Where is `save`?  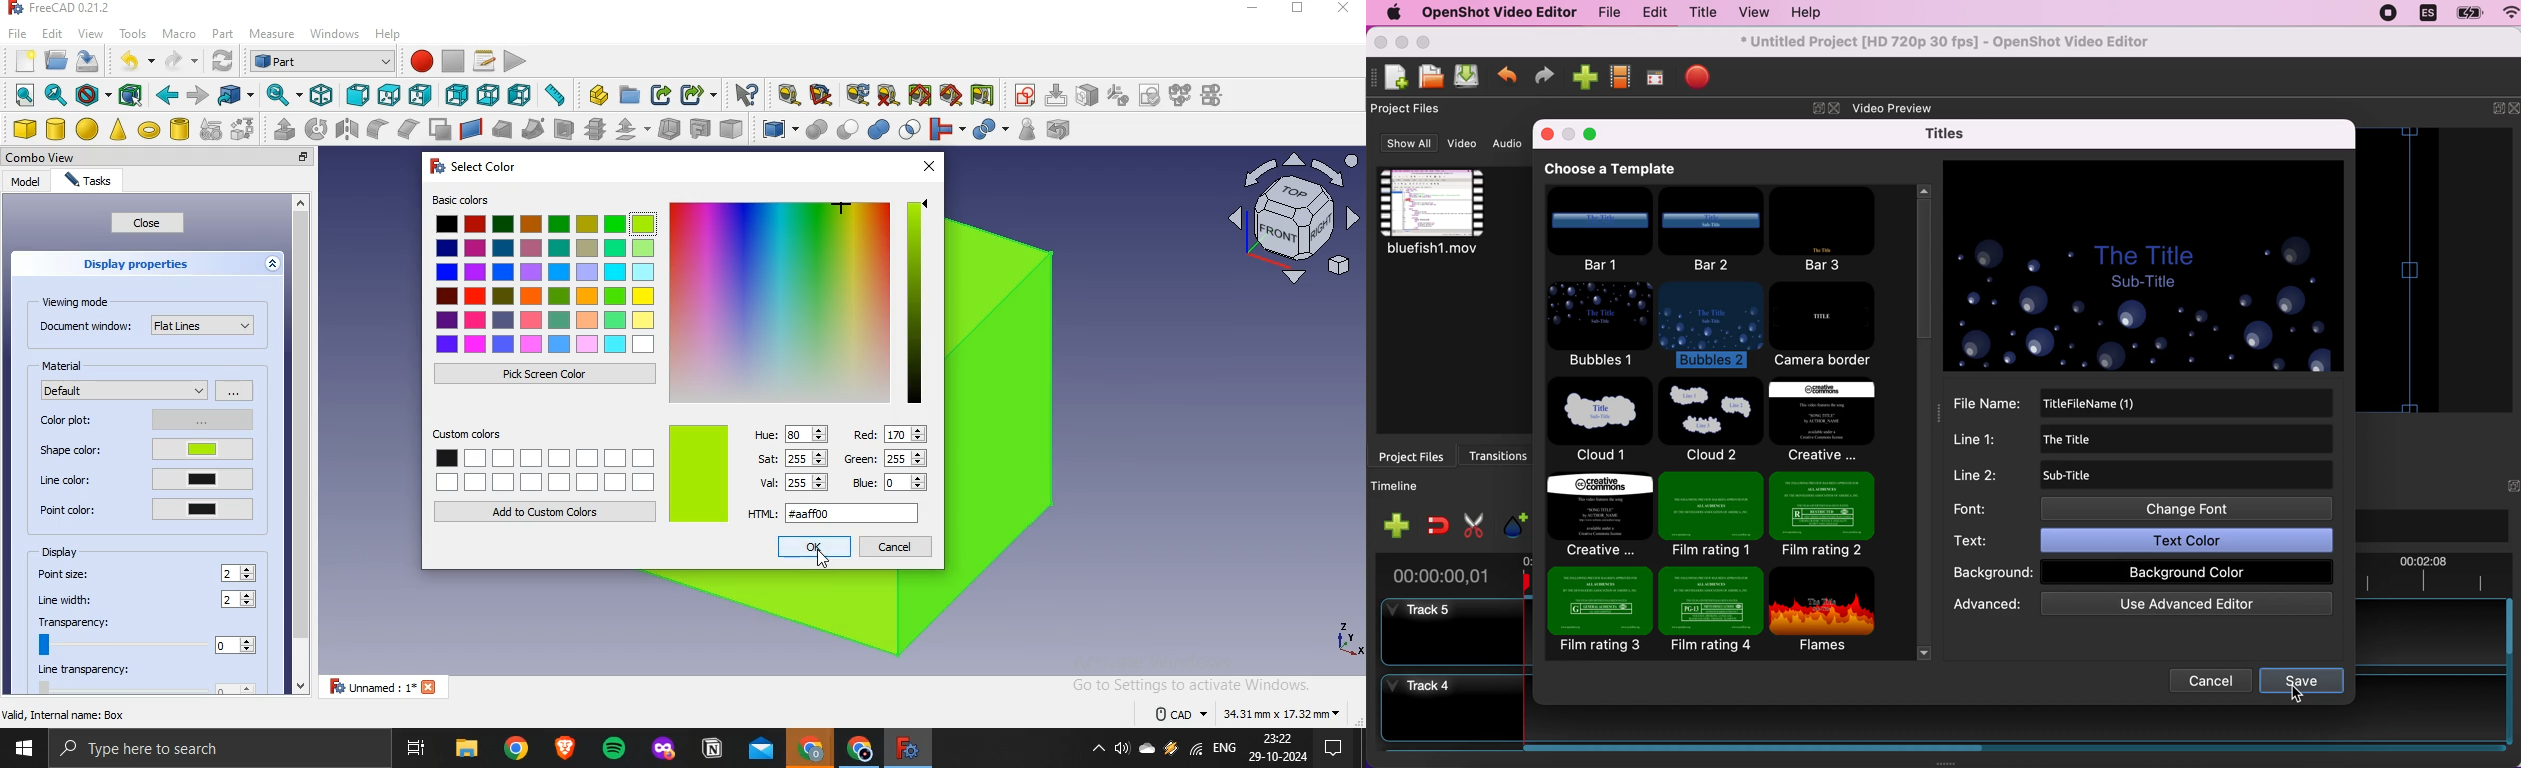
save is located at coordinates (2304, 681).